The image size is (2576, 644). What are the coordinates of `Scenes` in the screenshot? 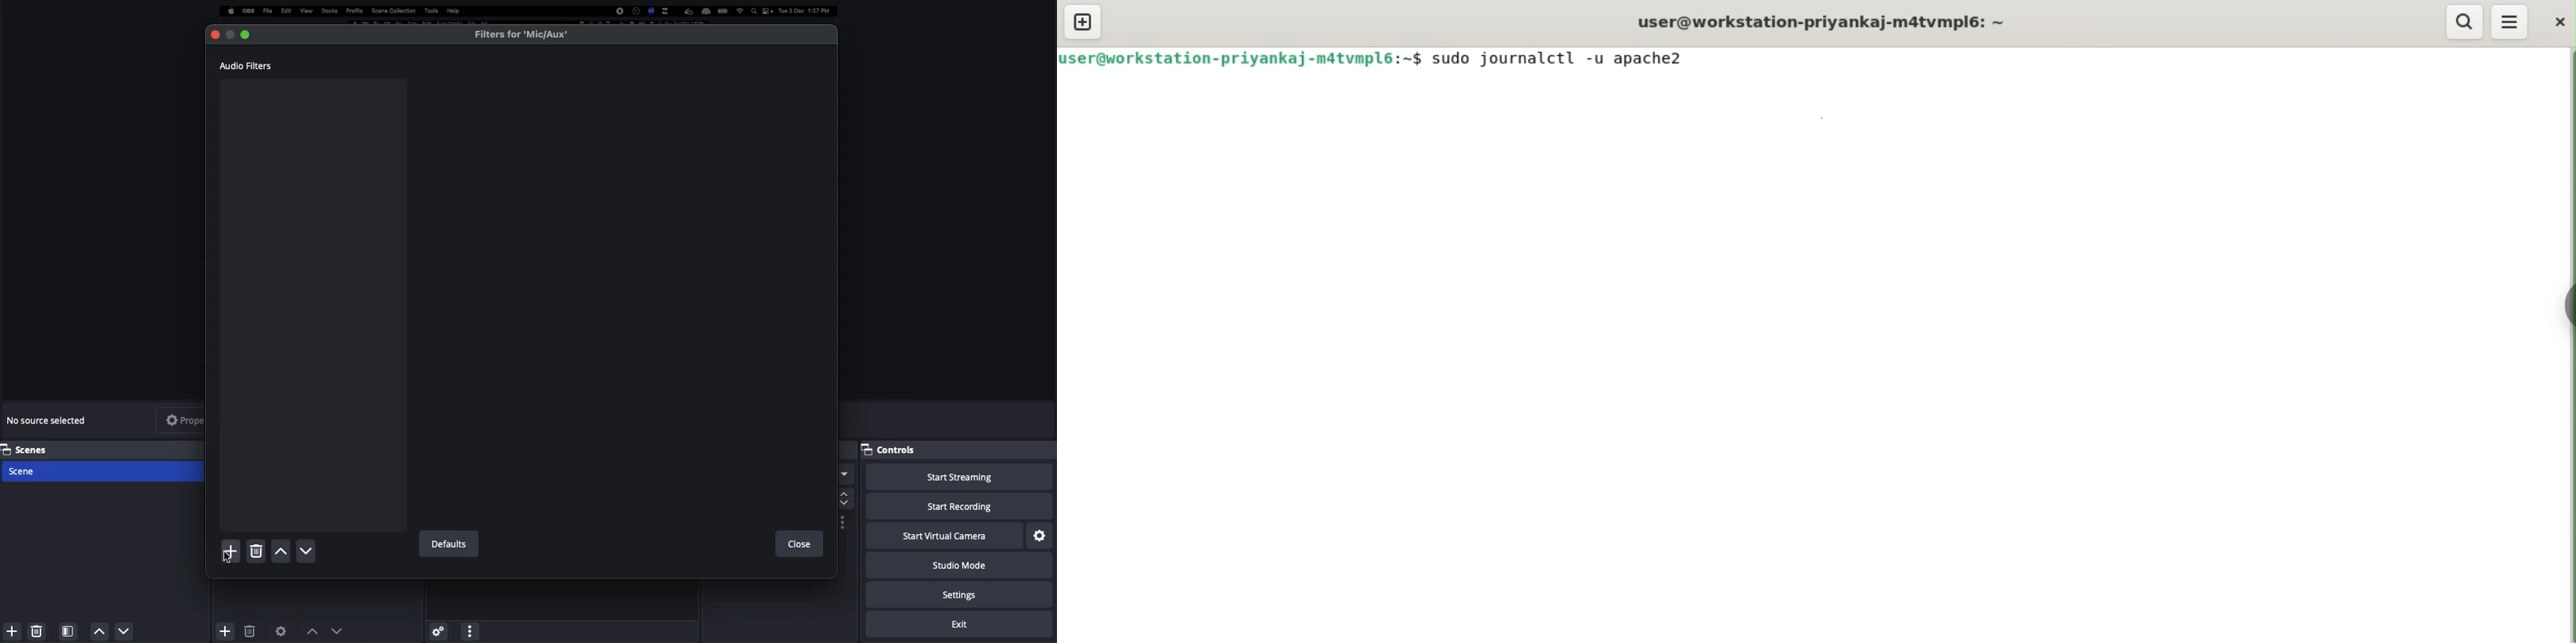 It's located at (104, 449).